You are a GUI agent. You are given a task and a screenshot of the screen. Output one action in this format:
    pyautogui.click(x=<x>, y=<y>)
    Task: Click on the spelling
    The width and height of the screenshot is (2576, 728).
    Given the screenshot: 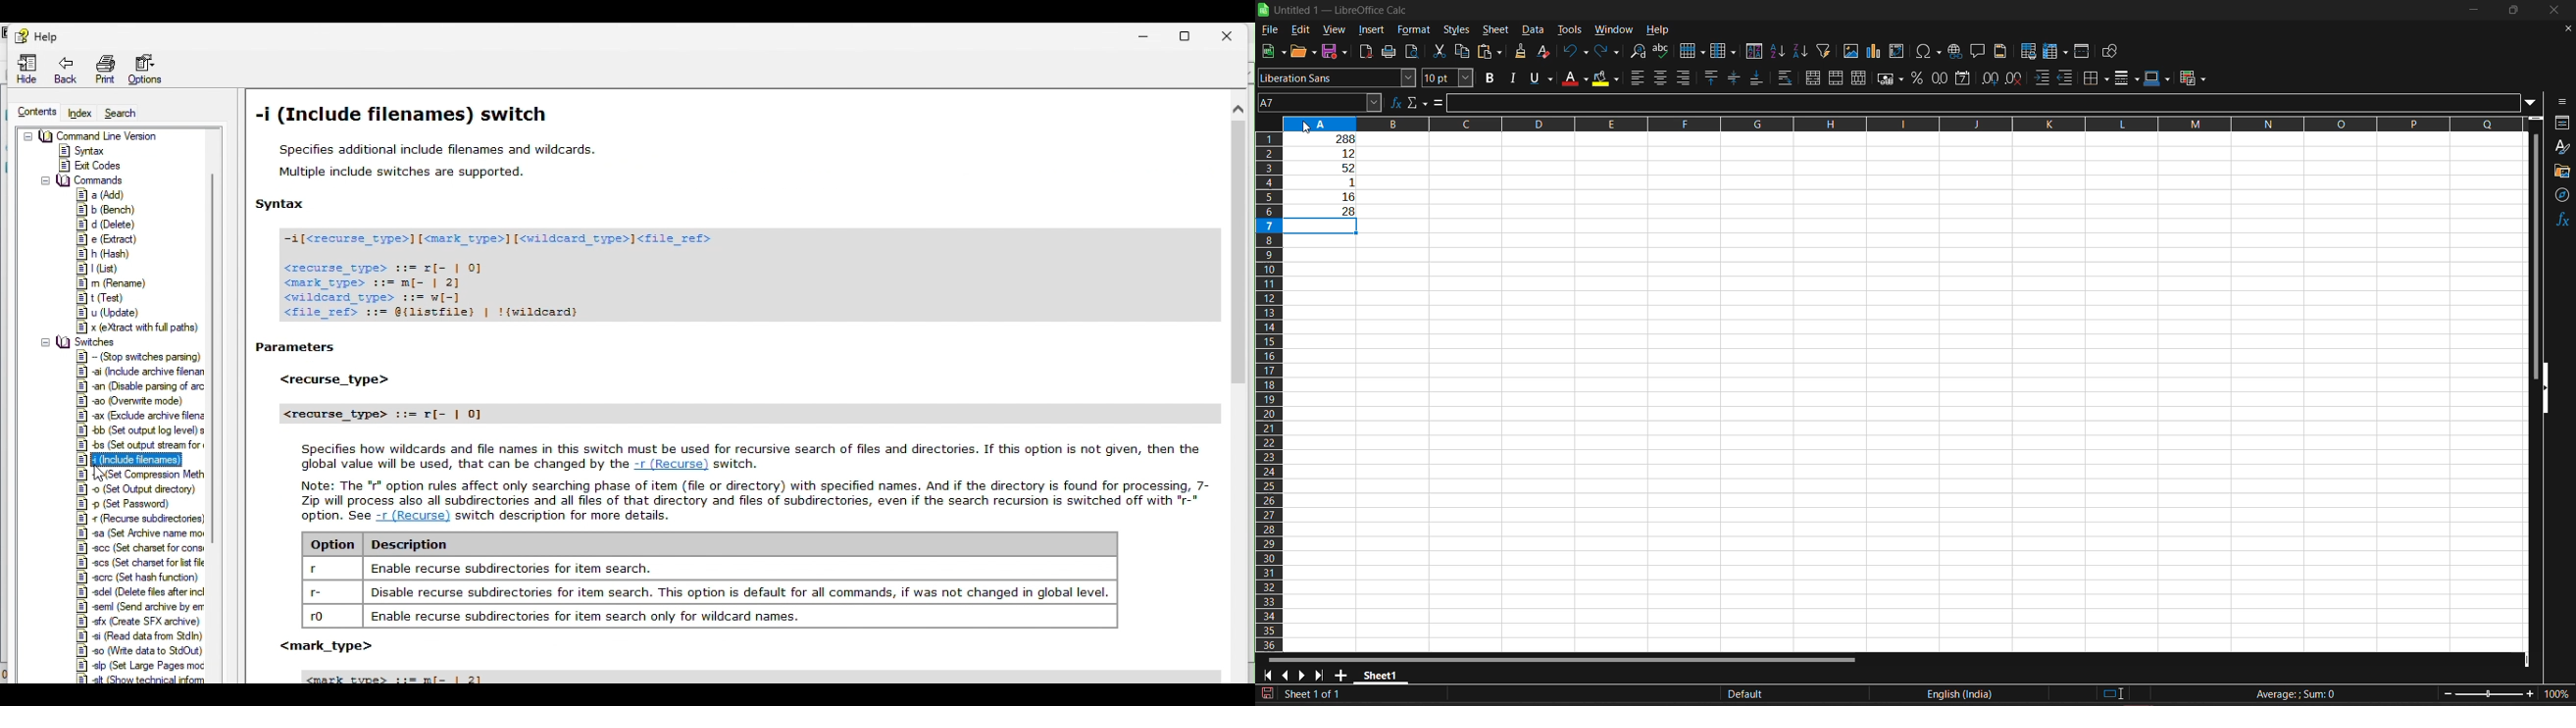 What is the action you would take?
    pyautogui.click(x=1661, y=51)
    